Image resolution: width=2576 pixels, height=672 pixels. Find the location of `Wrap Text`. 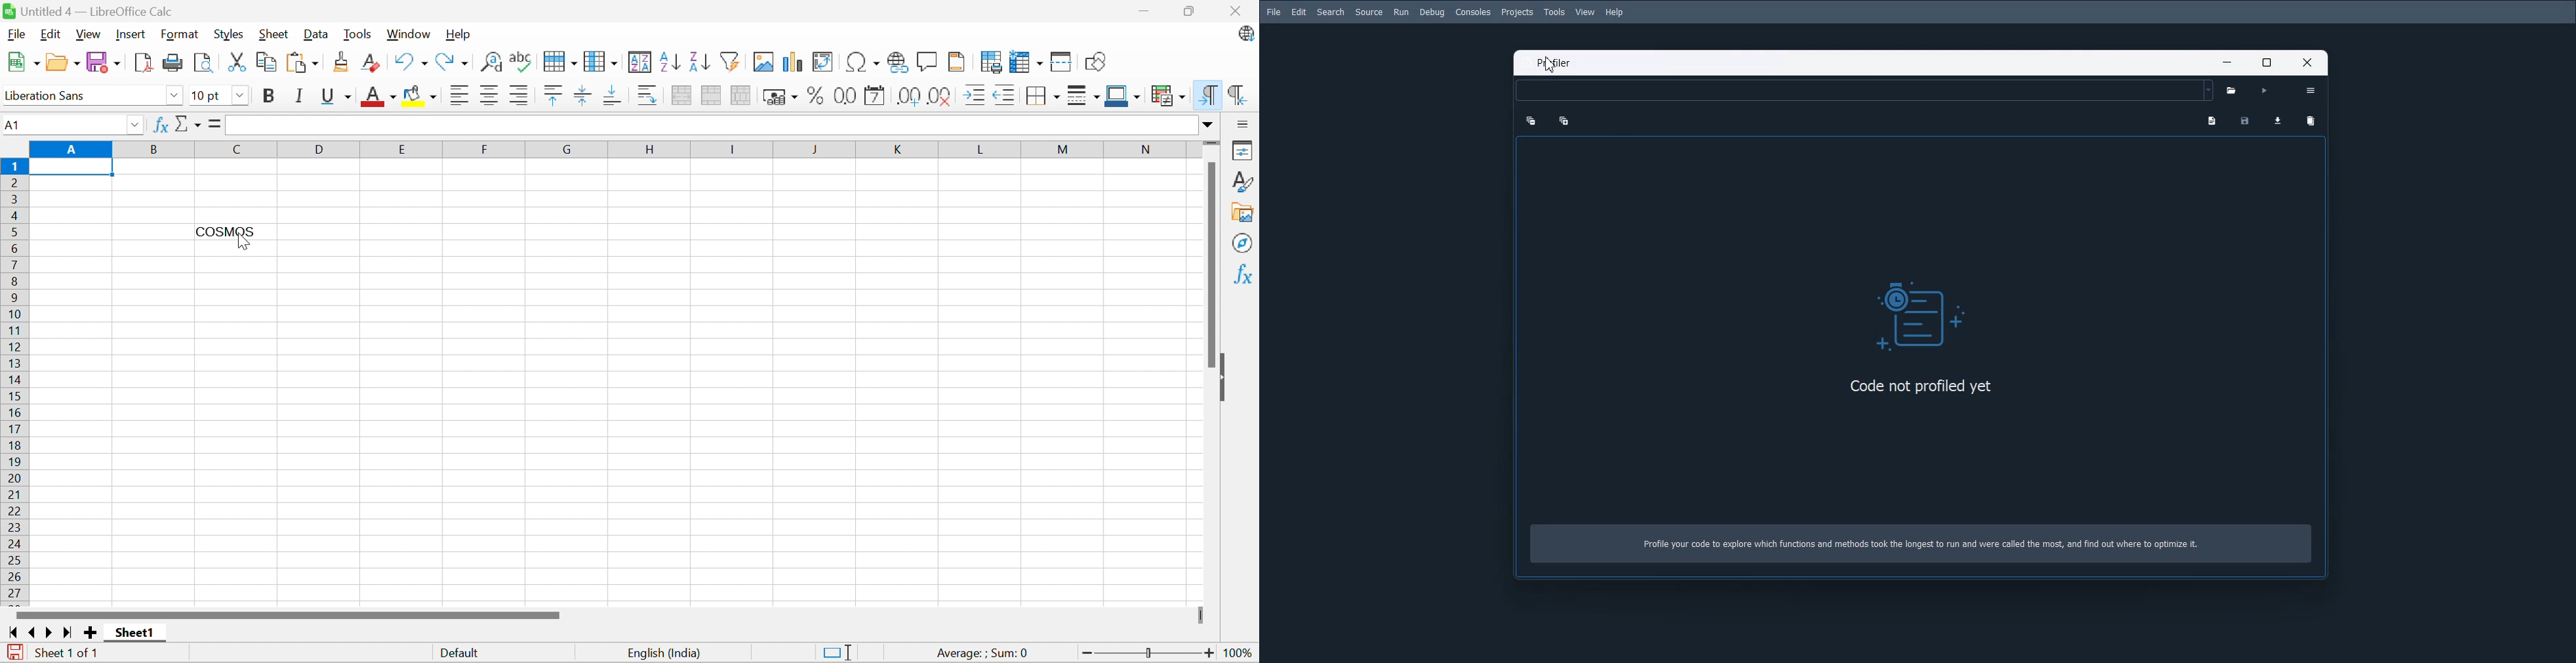

Wrap Text is located at coordinates (648, 95).